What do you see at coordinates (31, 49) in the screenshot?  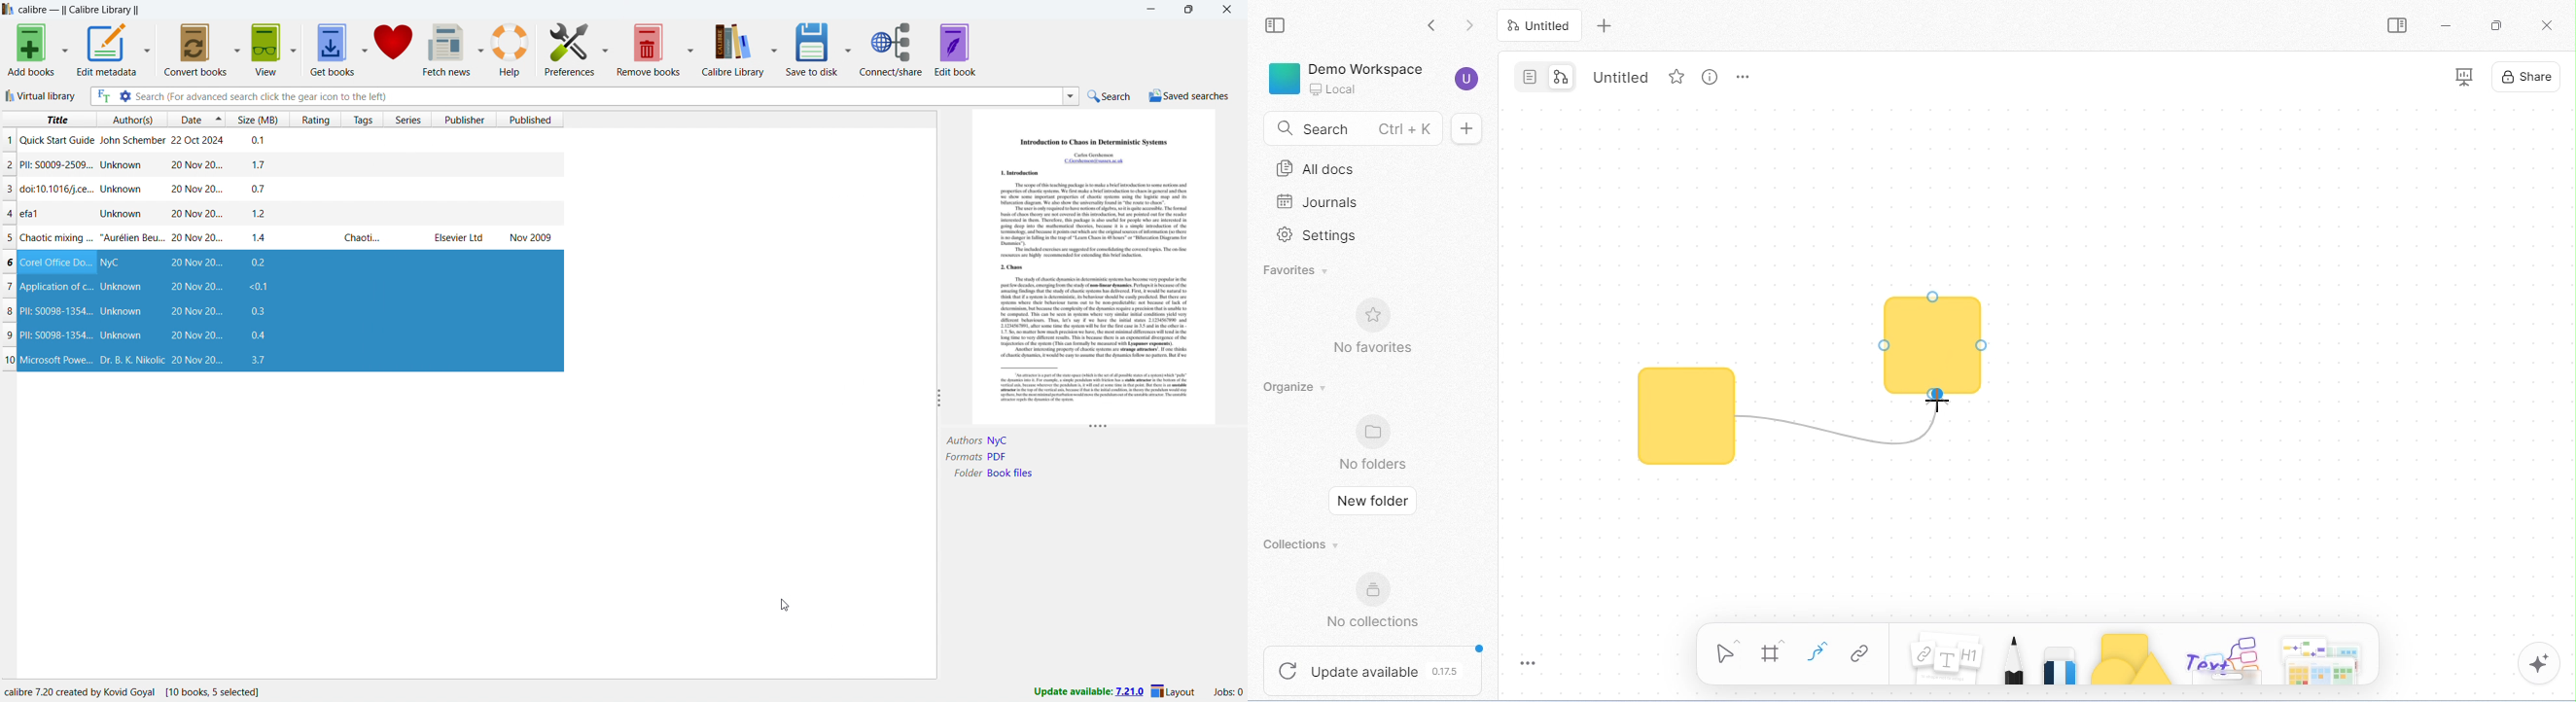 I see `add books ` at bounding box center [31, 49].